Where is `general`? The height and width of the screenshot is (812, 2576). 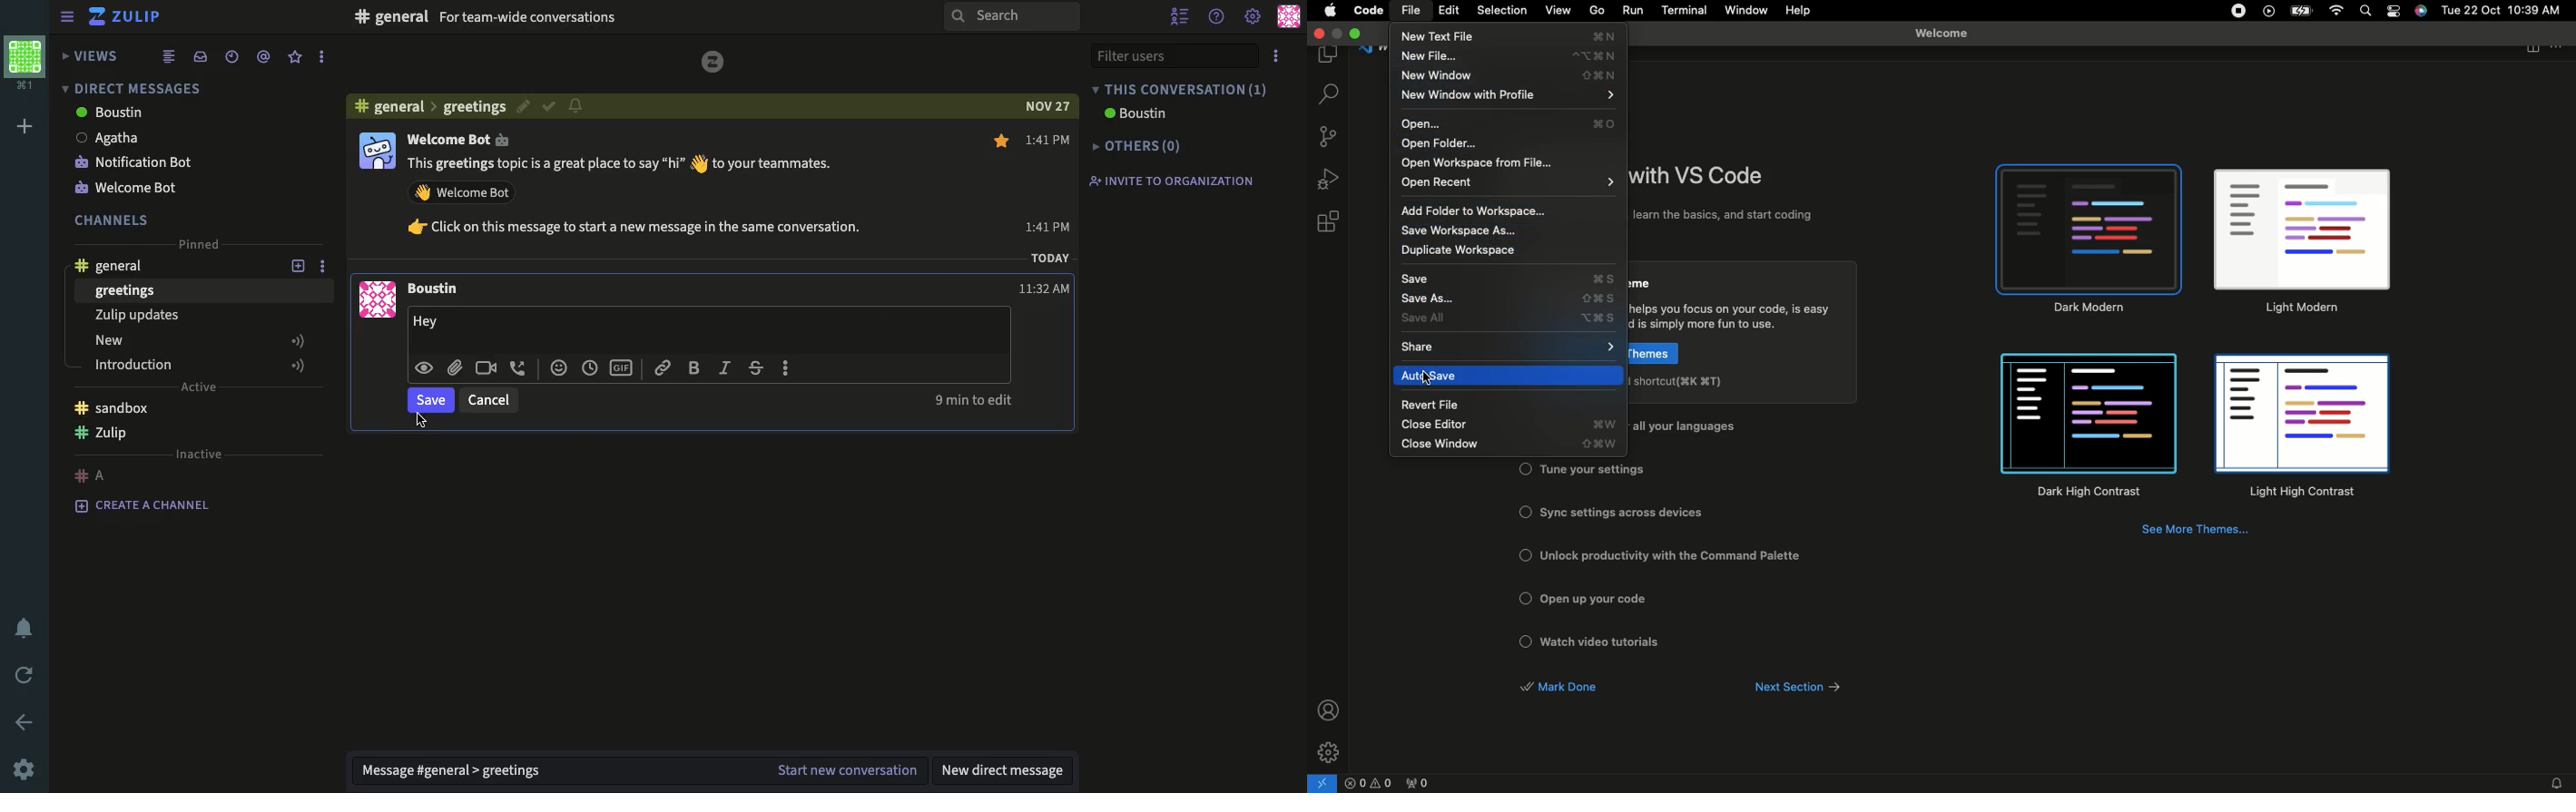
general is located at coordinates (118, 263).